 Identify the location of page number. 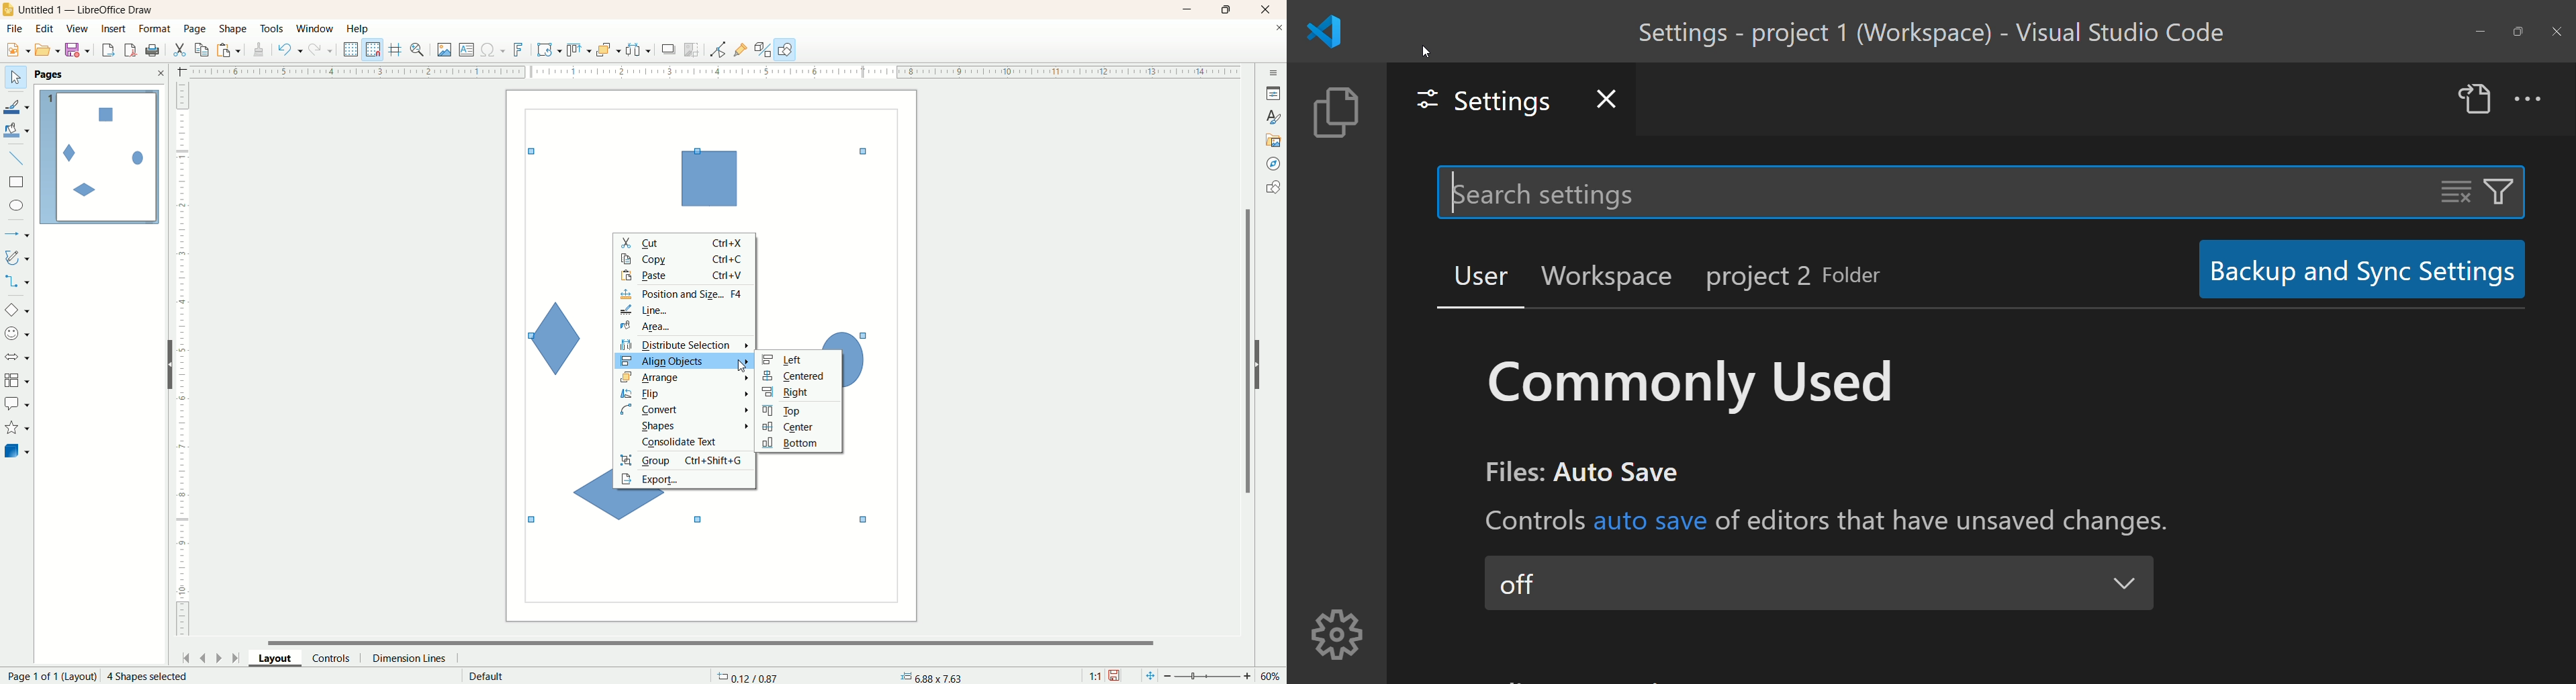
(48, 676).